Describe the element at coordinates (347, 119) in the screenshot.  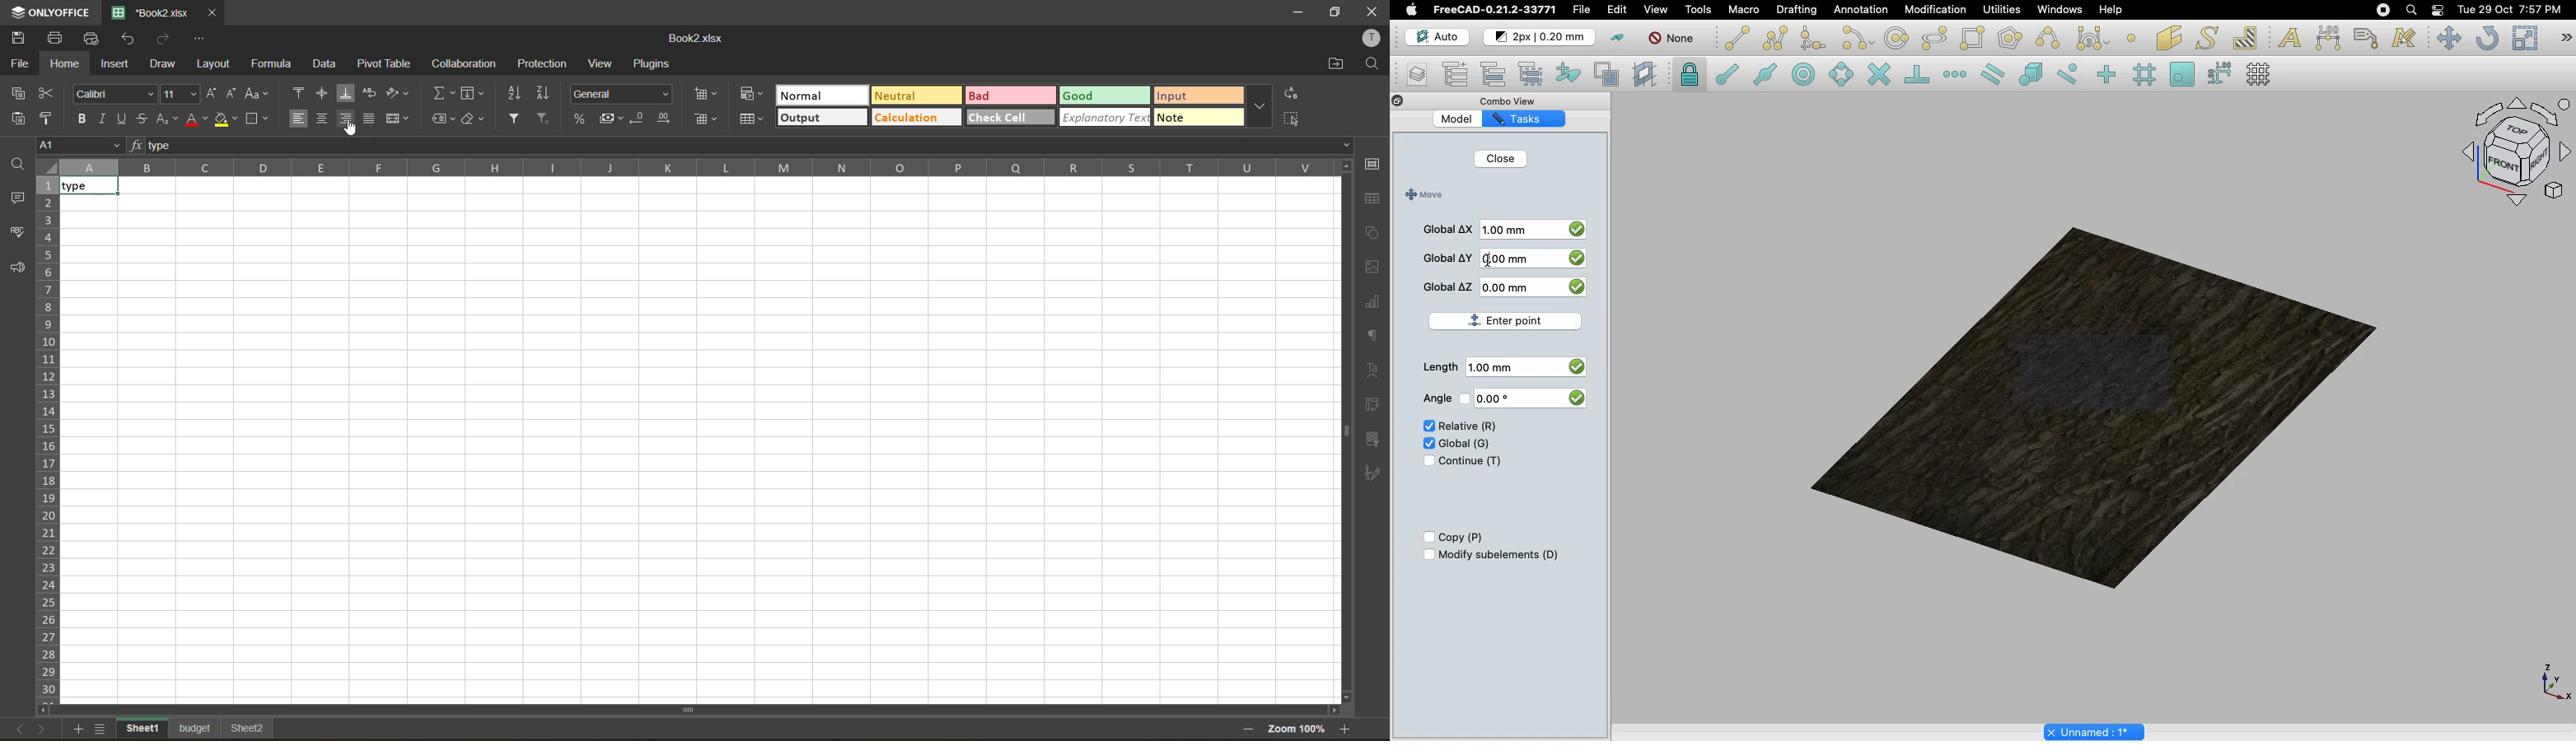
I see `align right` at that location.